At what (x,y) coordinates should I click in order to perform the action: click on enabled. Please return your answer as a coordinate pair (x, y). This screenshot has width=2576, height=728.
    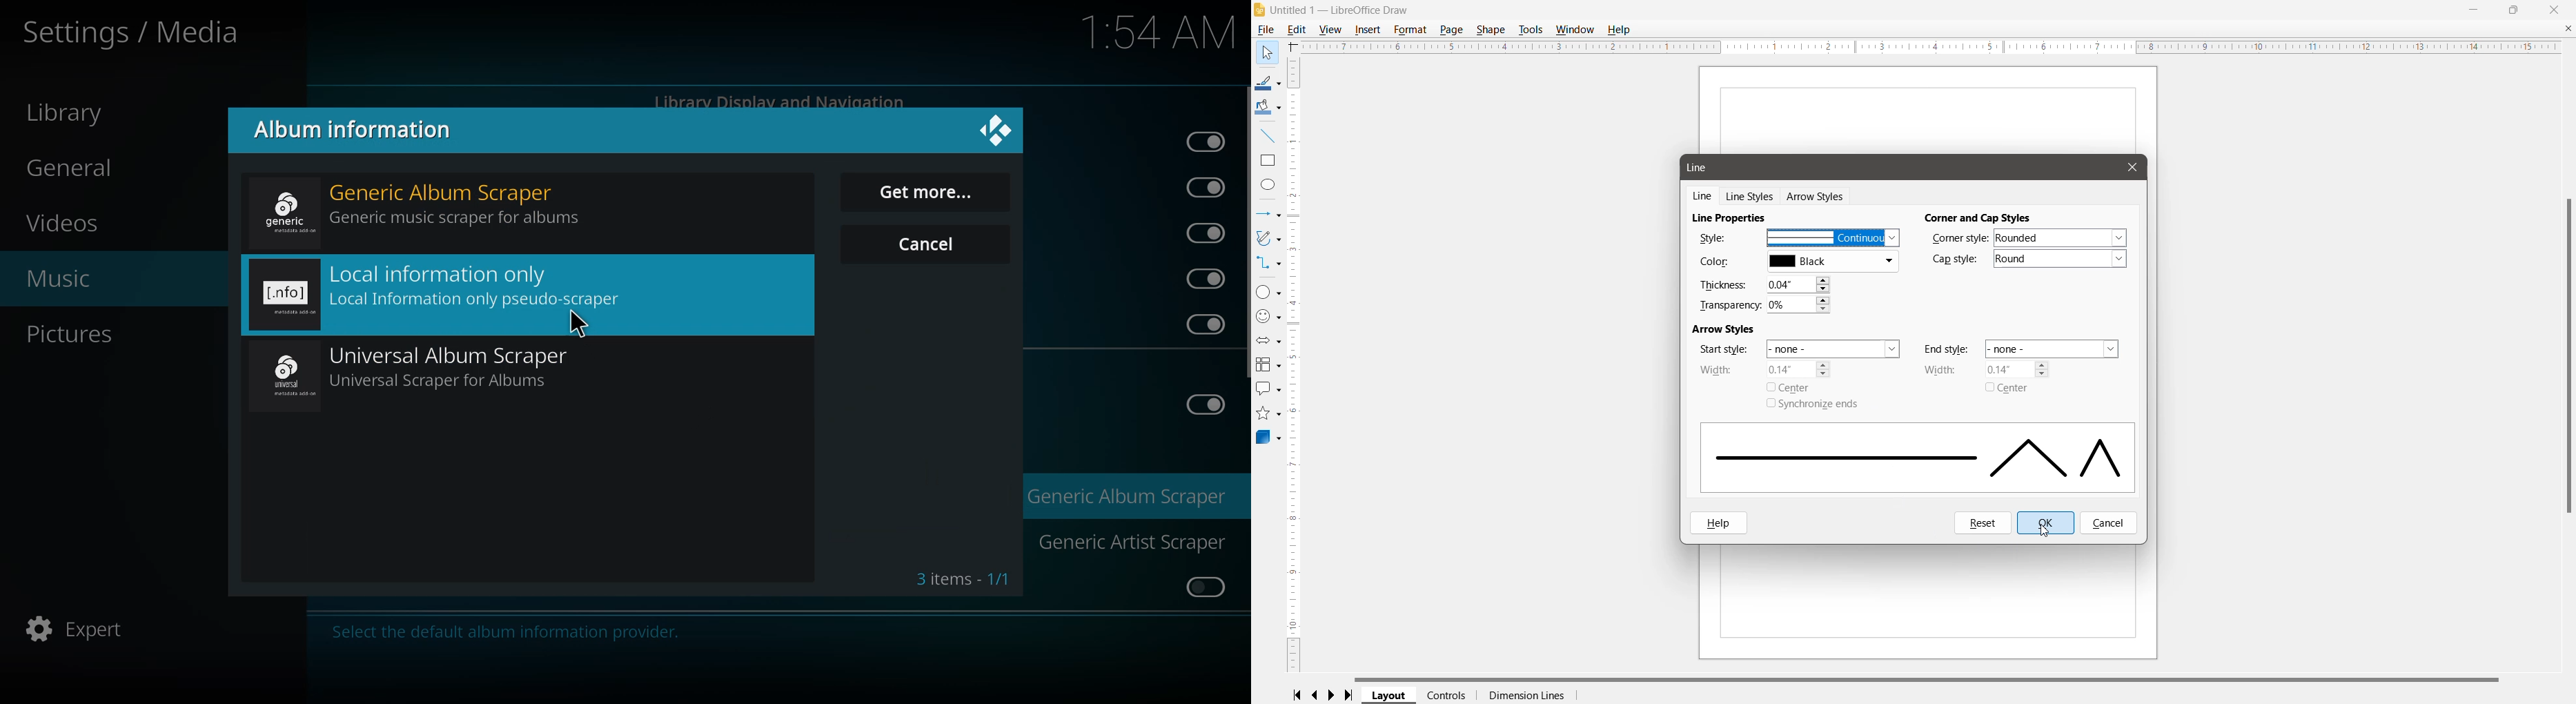
    Looking at the image, I should click on (1202, 278).